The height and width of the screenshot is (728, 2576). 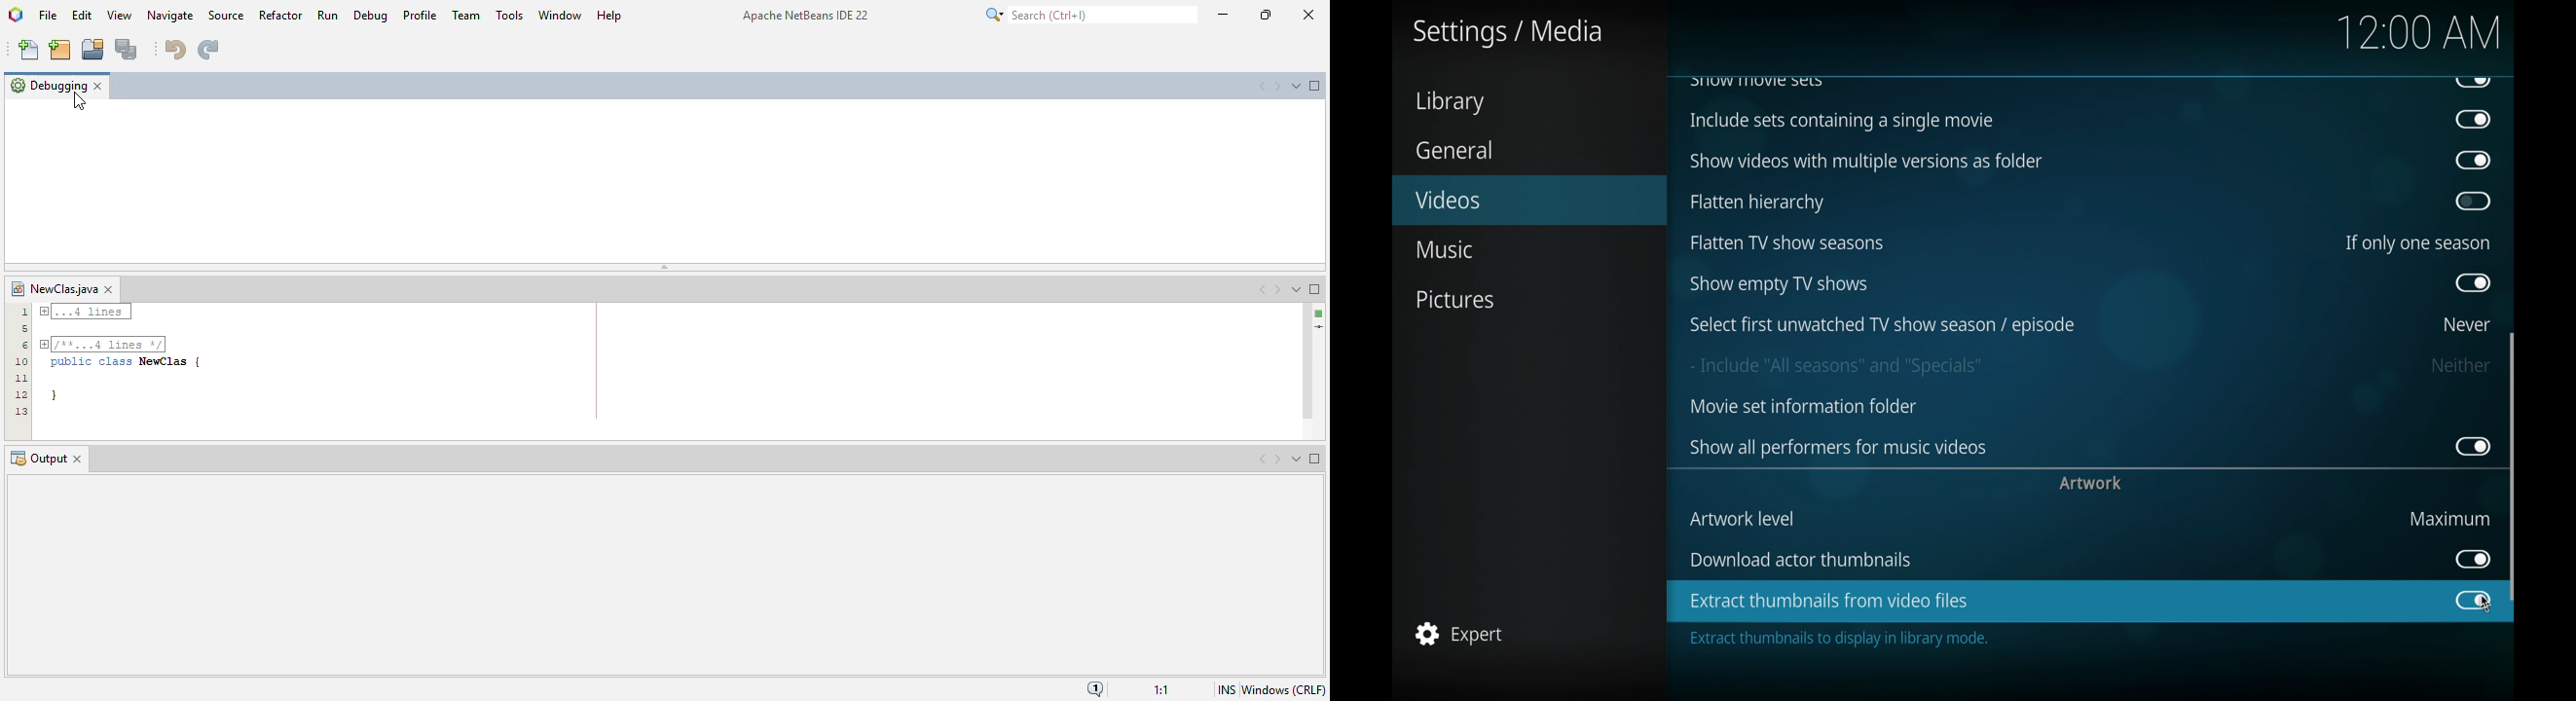 What do you see at coordinates (560, 14) in the screenshot?
I see `window` at bounding box center [560, 14].